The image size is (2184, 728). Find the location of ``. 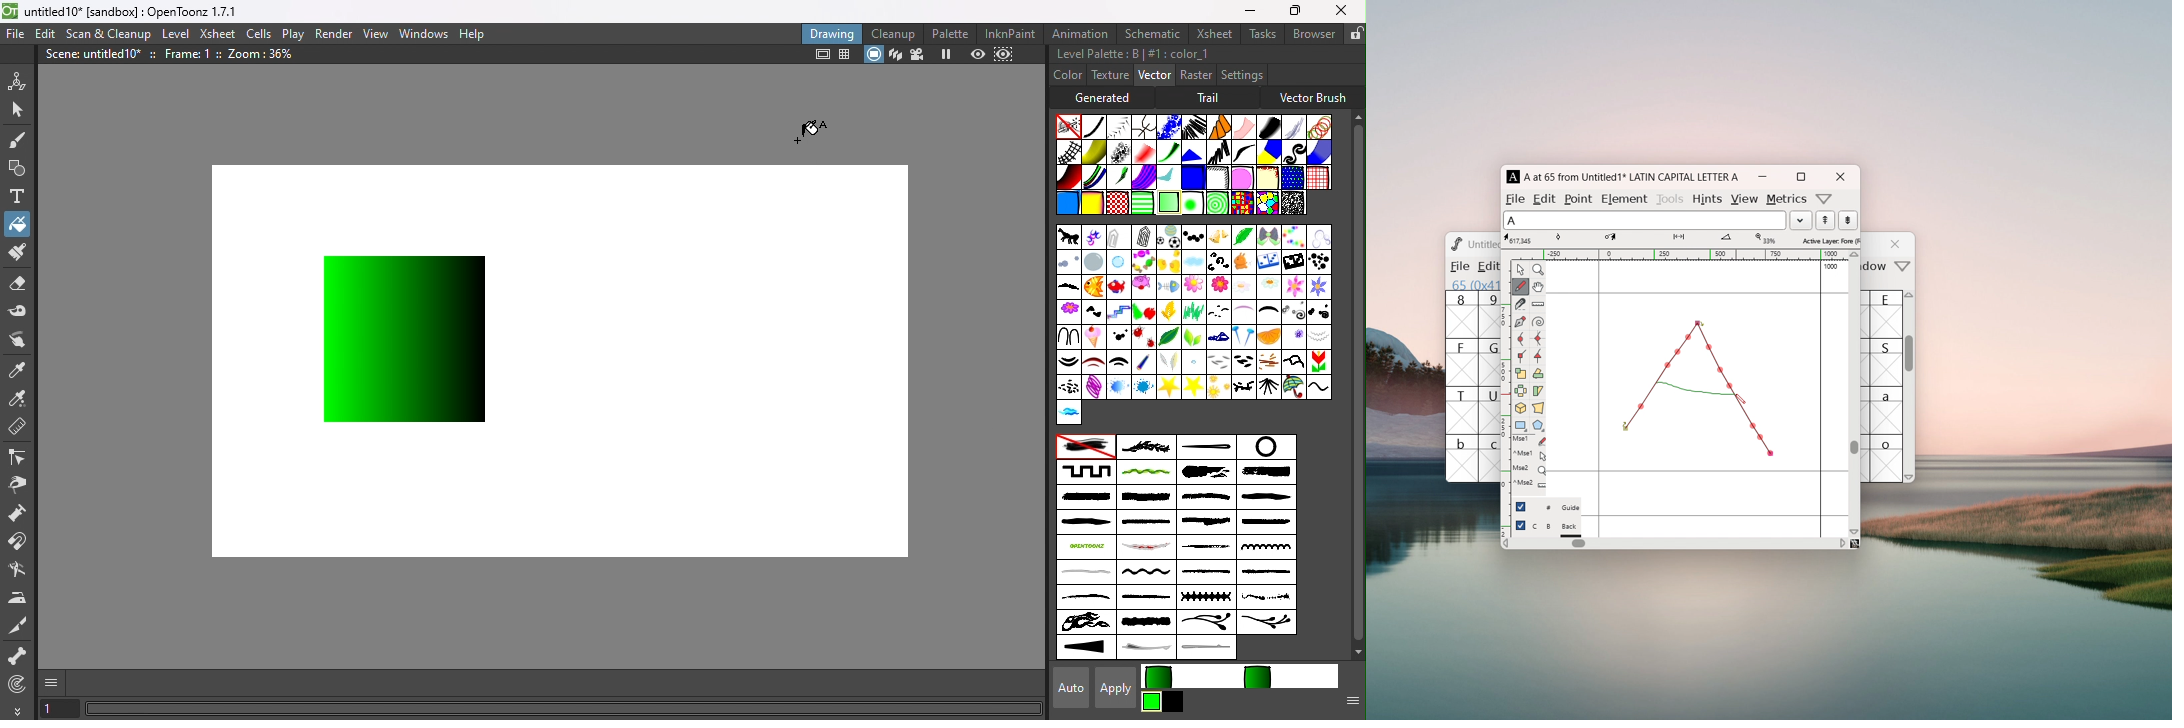

 is located at coordinates (1486, 267).